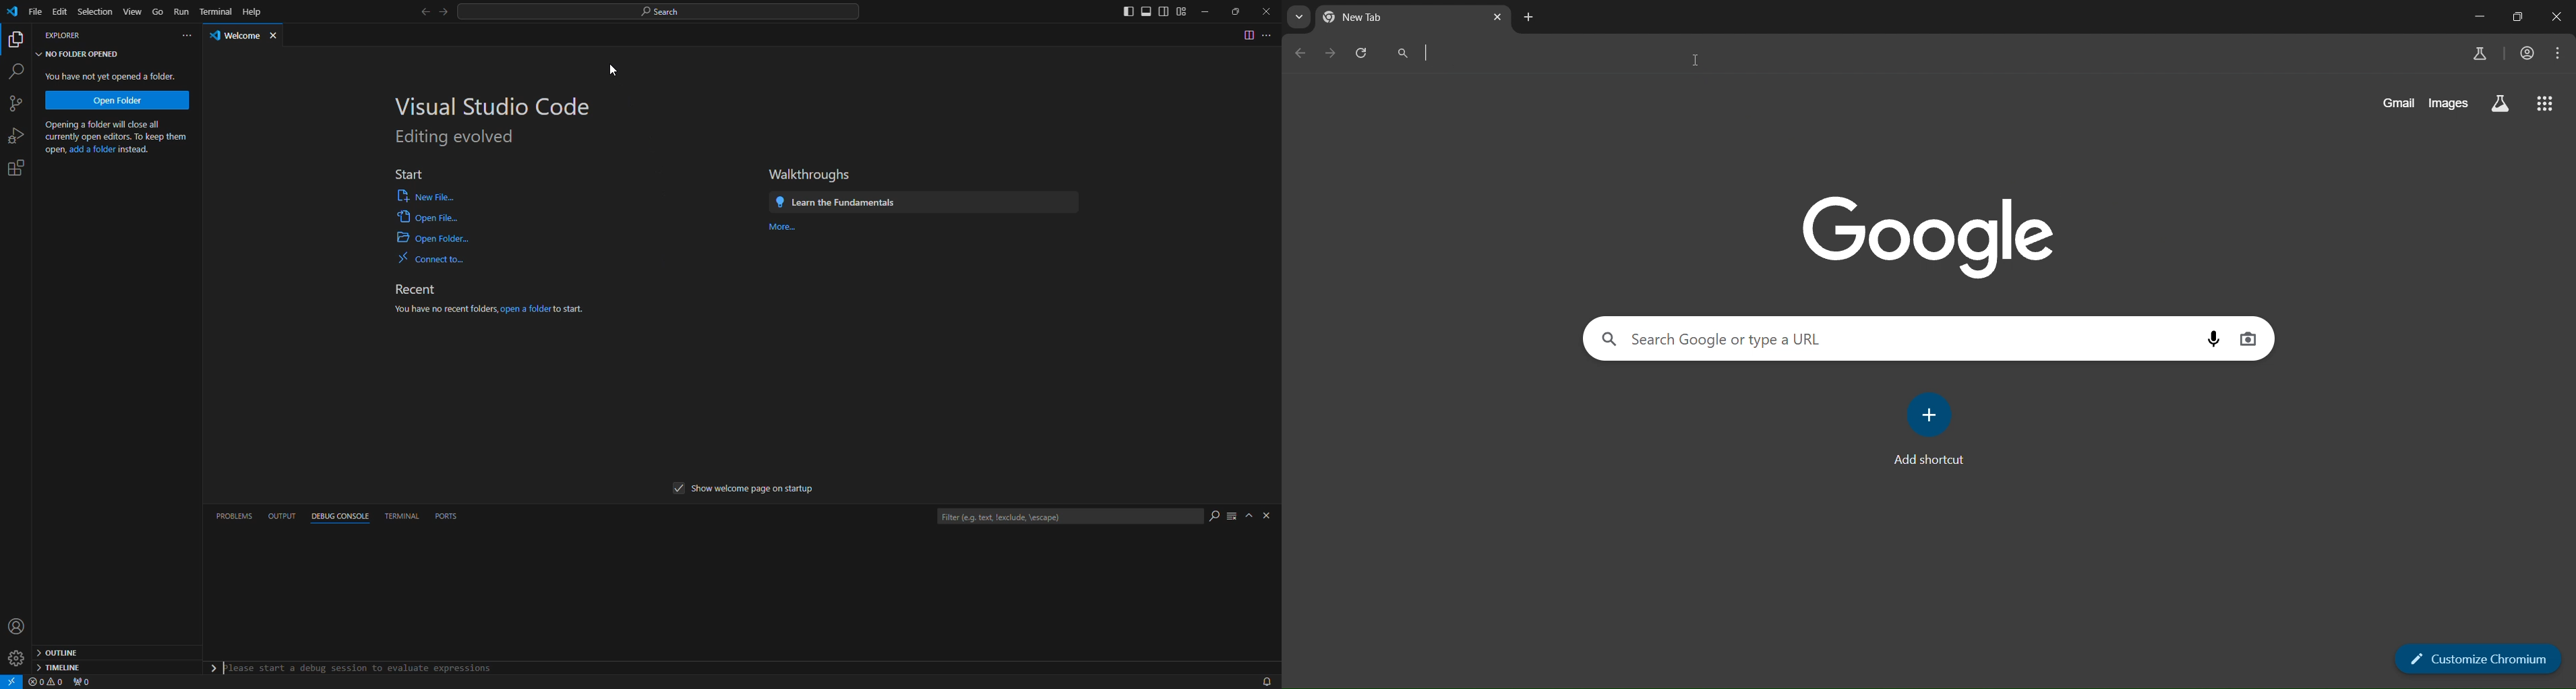 The width and height of the screenshot is (2576, 700). Describe the element at coordinates (1070, 517) in the screenshot. I see `Filter (e.g. text, !exclude, /escape)` at that location.